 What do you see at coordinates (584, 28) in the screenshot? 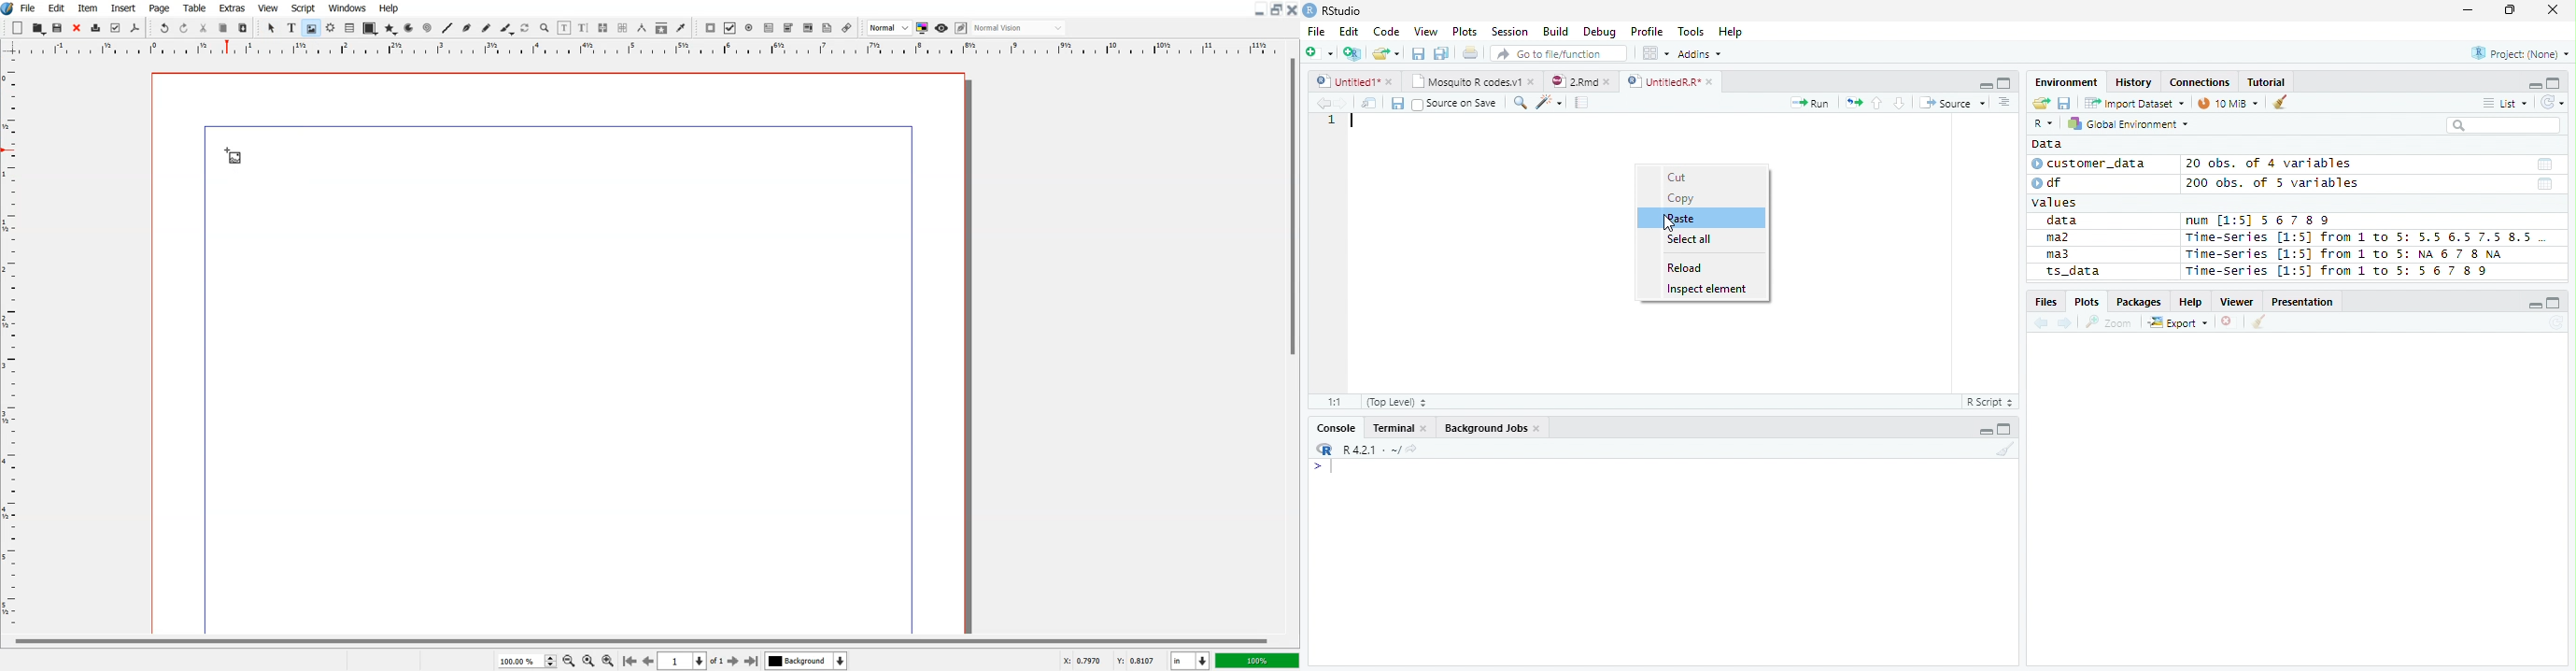
I see `Edit Text` at bounding box center [584, 28].